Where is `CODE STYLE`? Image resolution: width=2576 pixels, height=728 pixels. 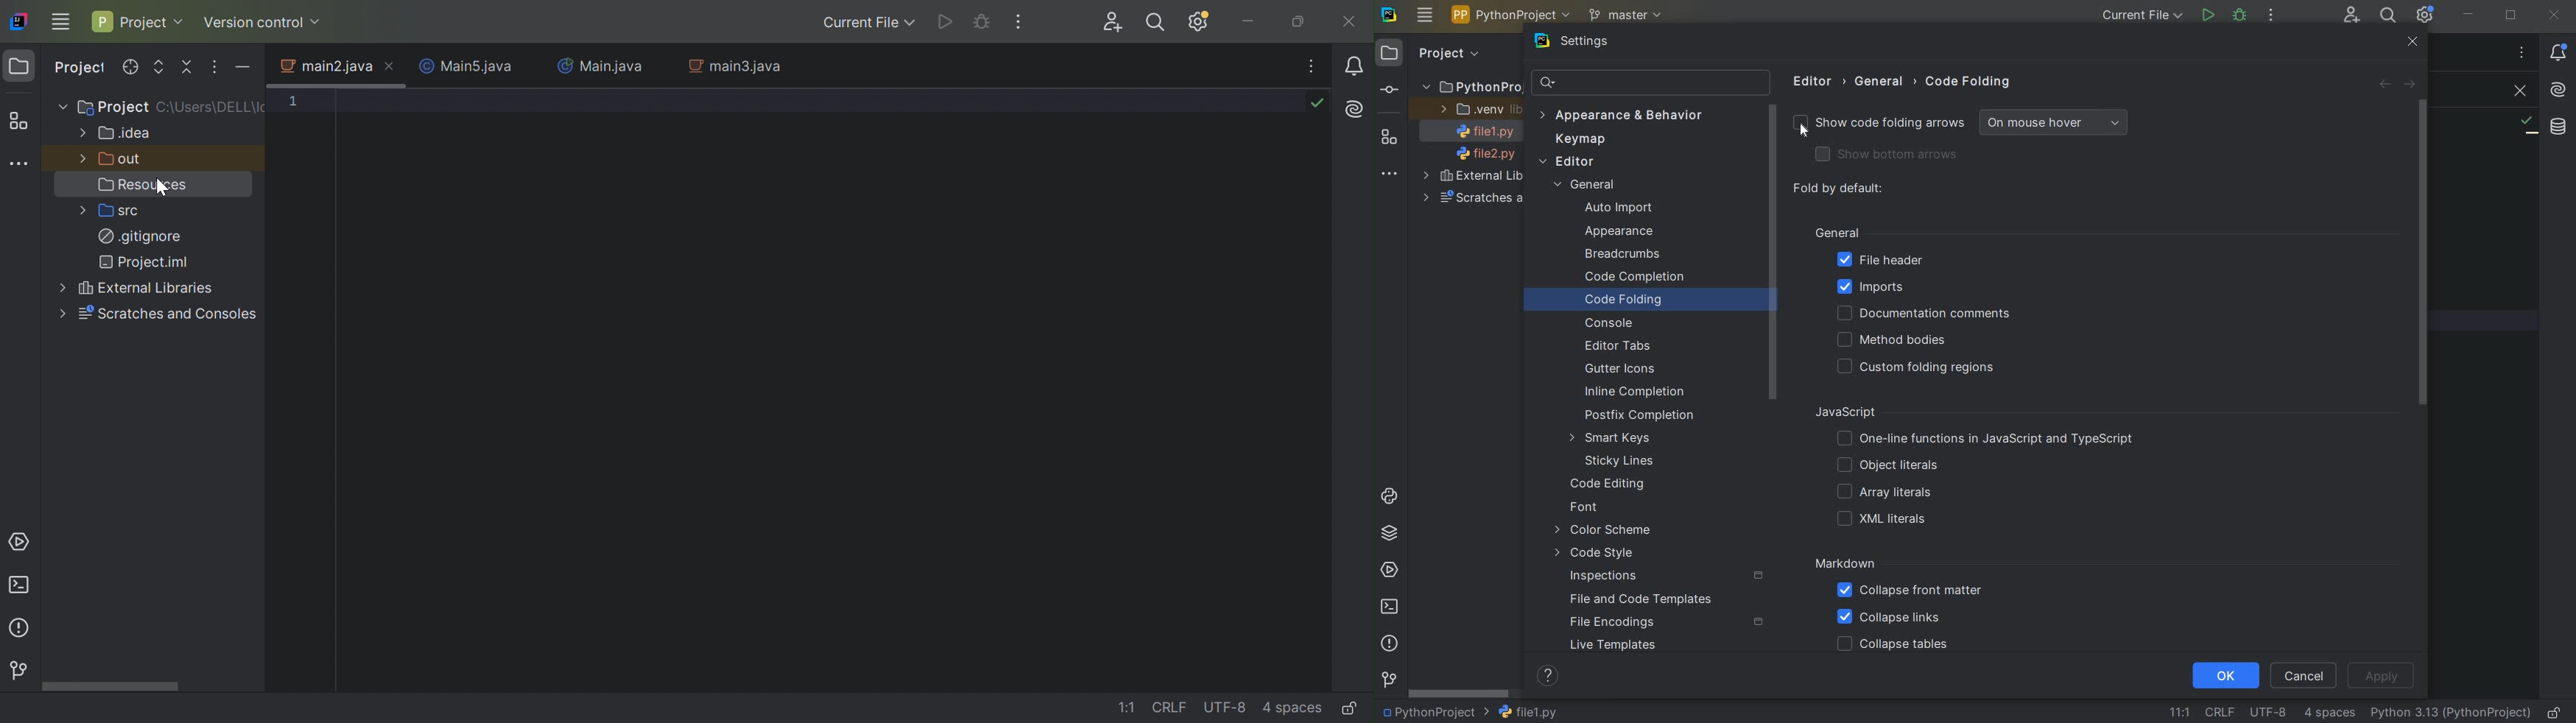
CODE STYLE is located at coordinates (1618, 553).